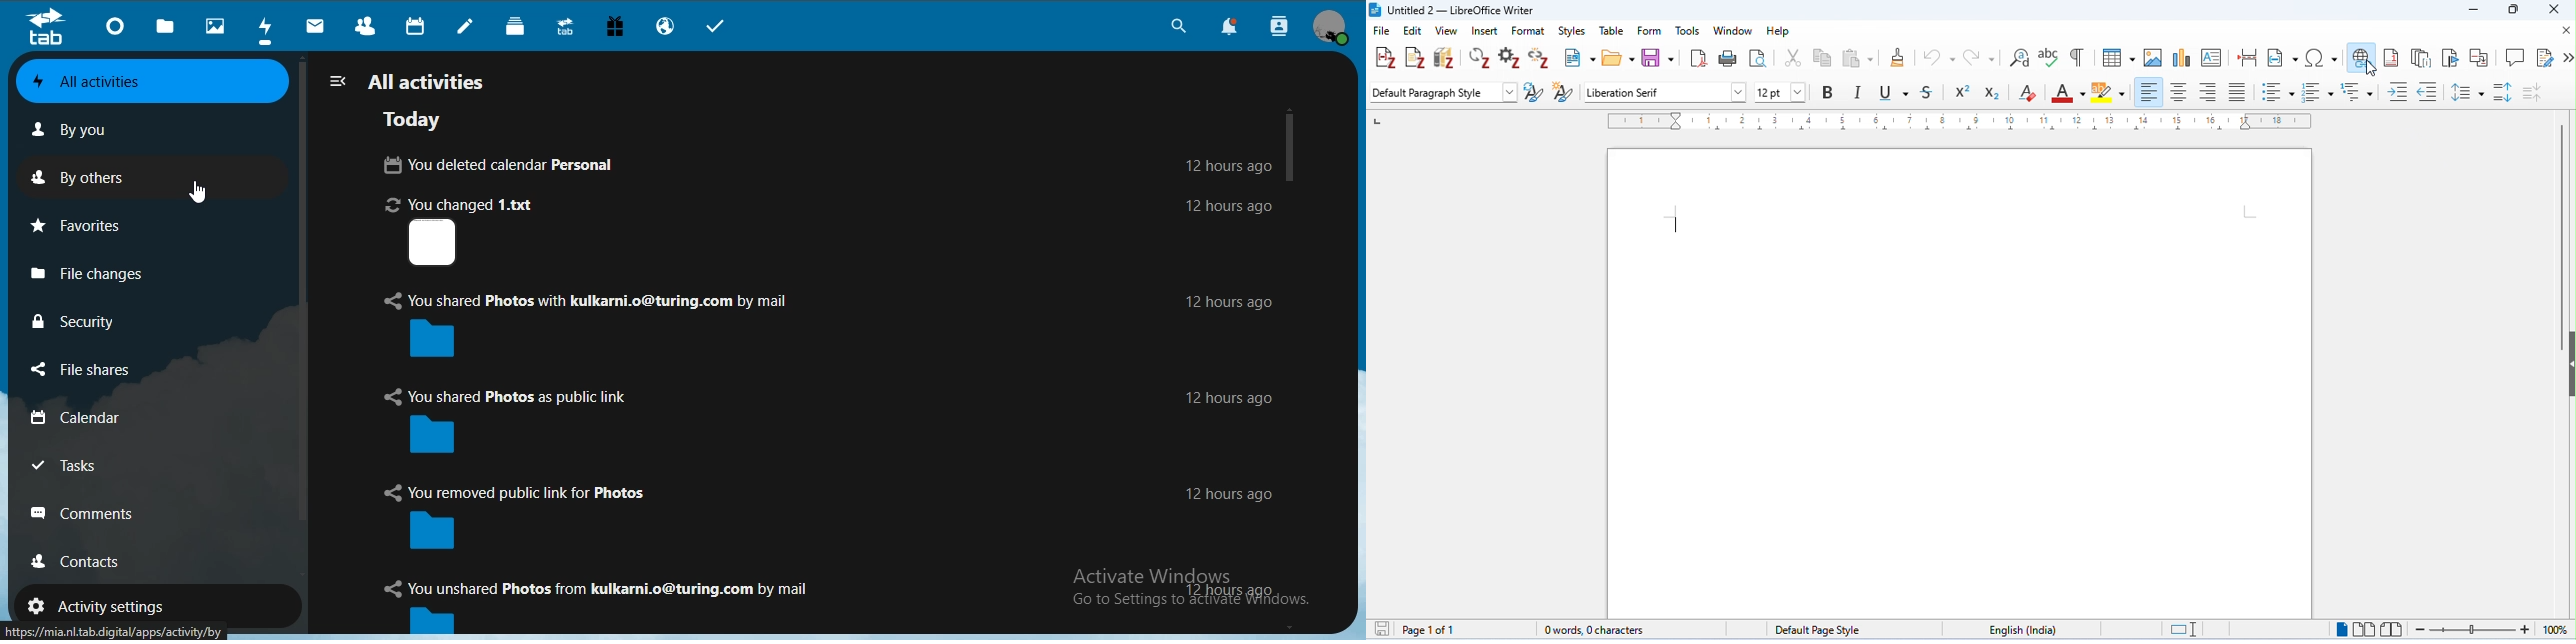  I want to click on deck, so click(515, 24).